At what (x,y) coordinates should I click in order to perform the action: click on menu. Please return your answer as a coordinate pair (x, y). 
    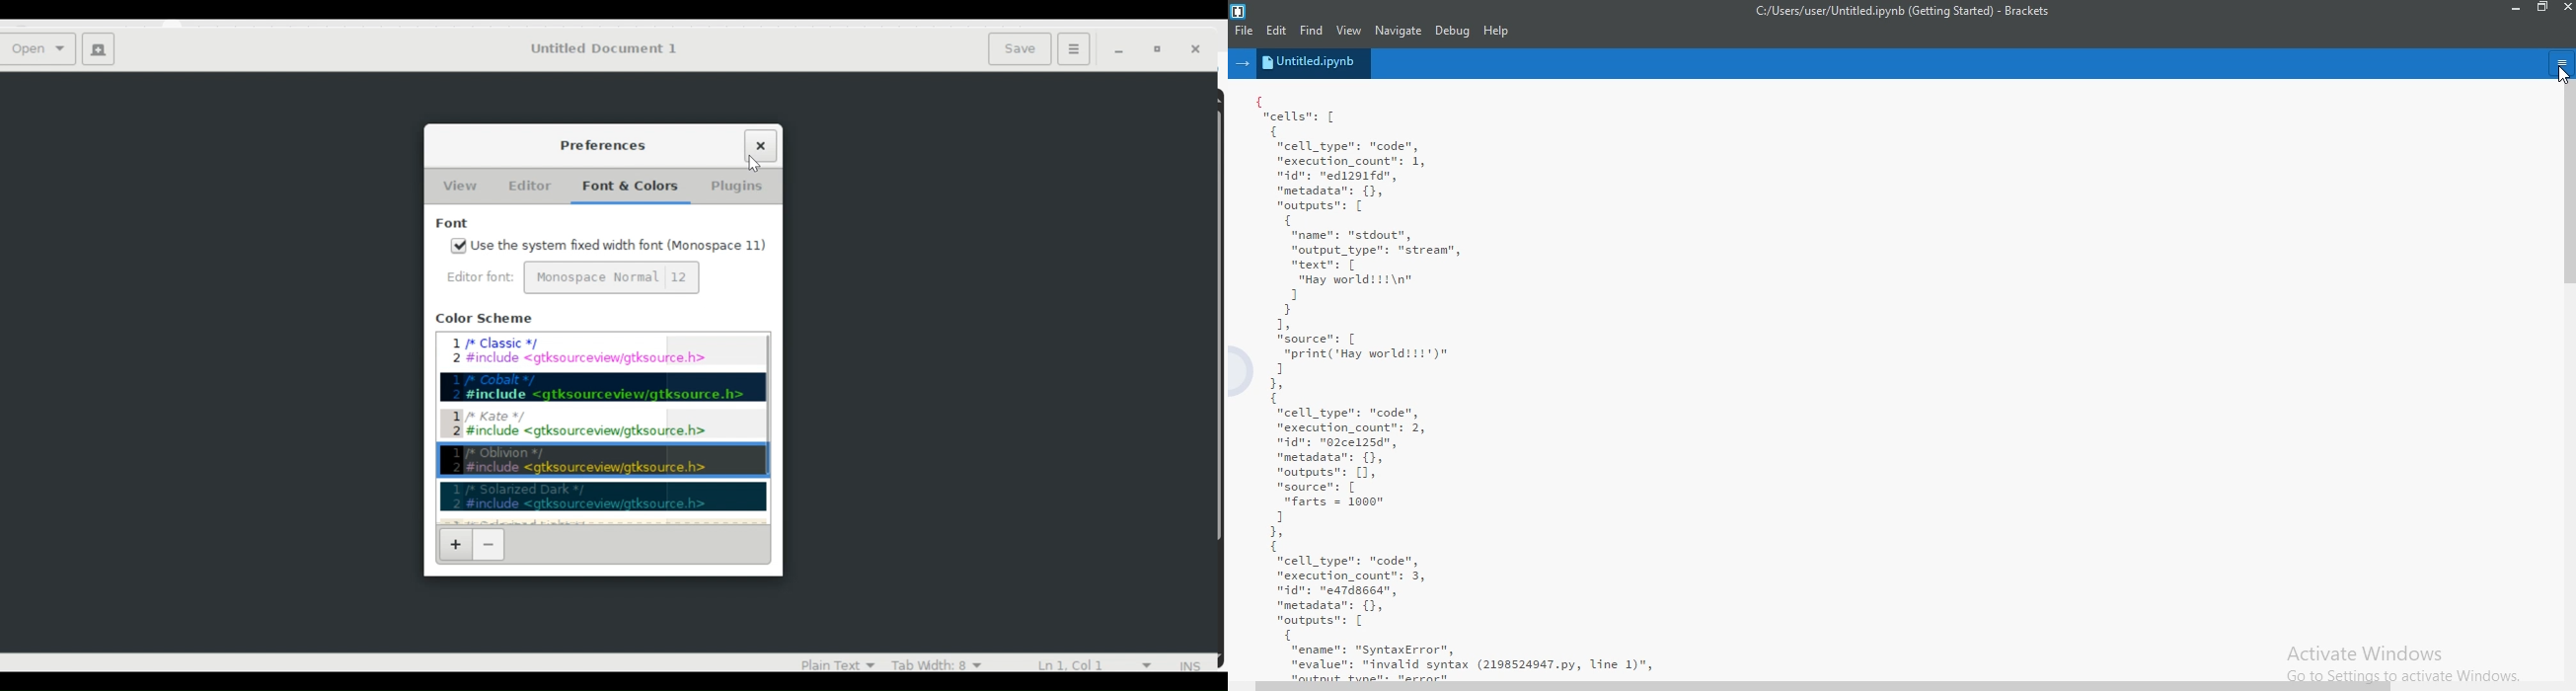
    Looking at the image, I should click on (2559, 61).